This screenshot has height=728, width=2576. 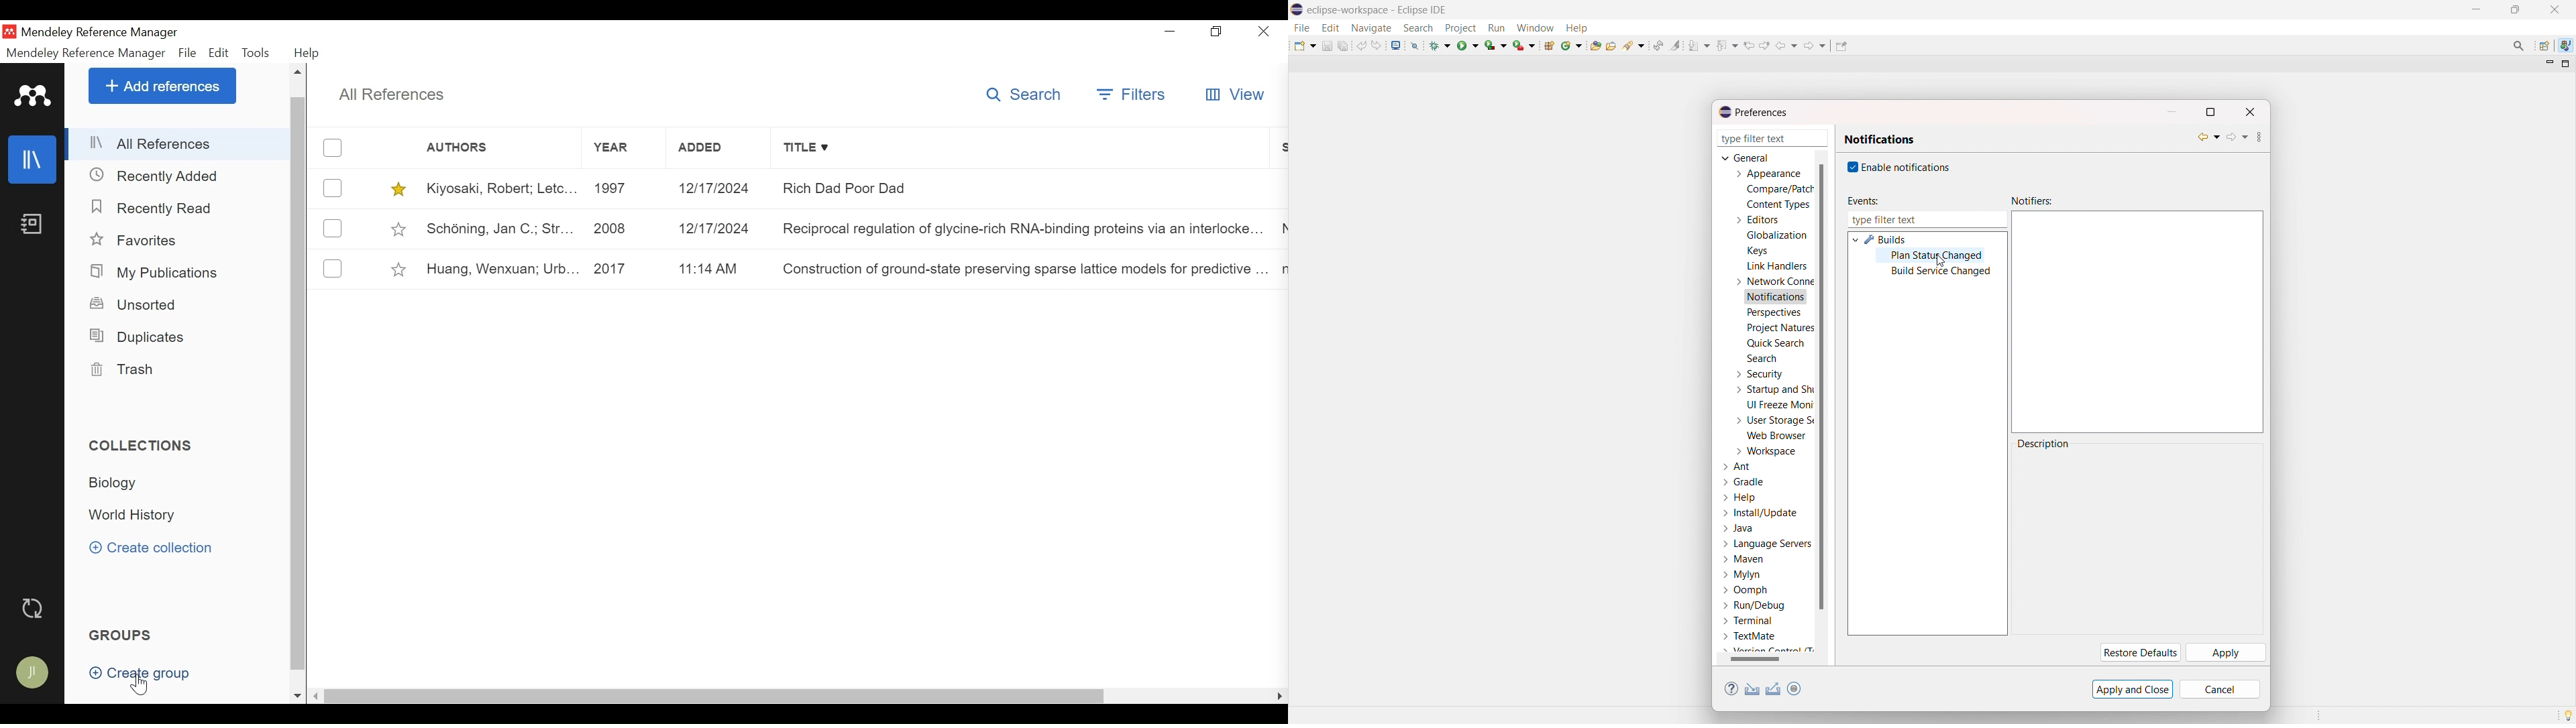 What do you see at coordinates (1415, 45) in the screenshot?
I see `skip all breakpoints` at bounding box center [1415, 45].